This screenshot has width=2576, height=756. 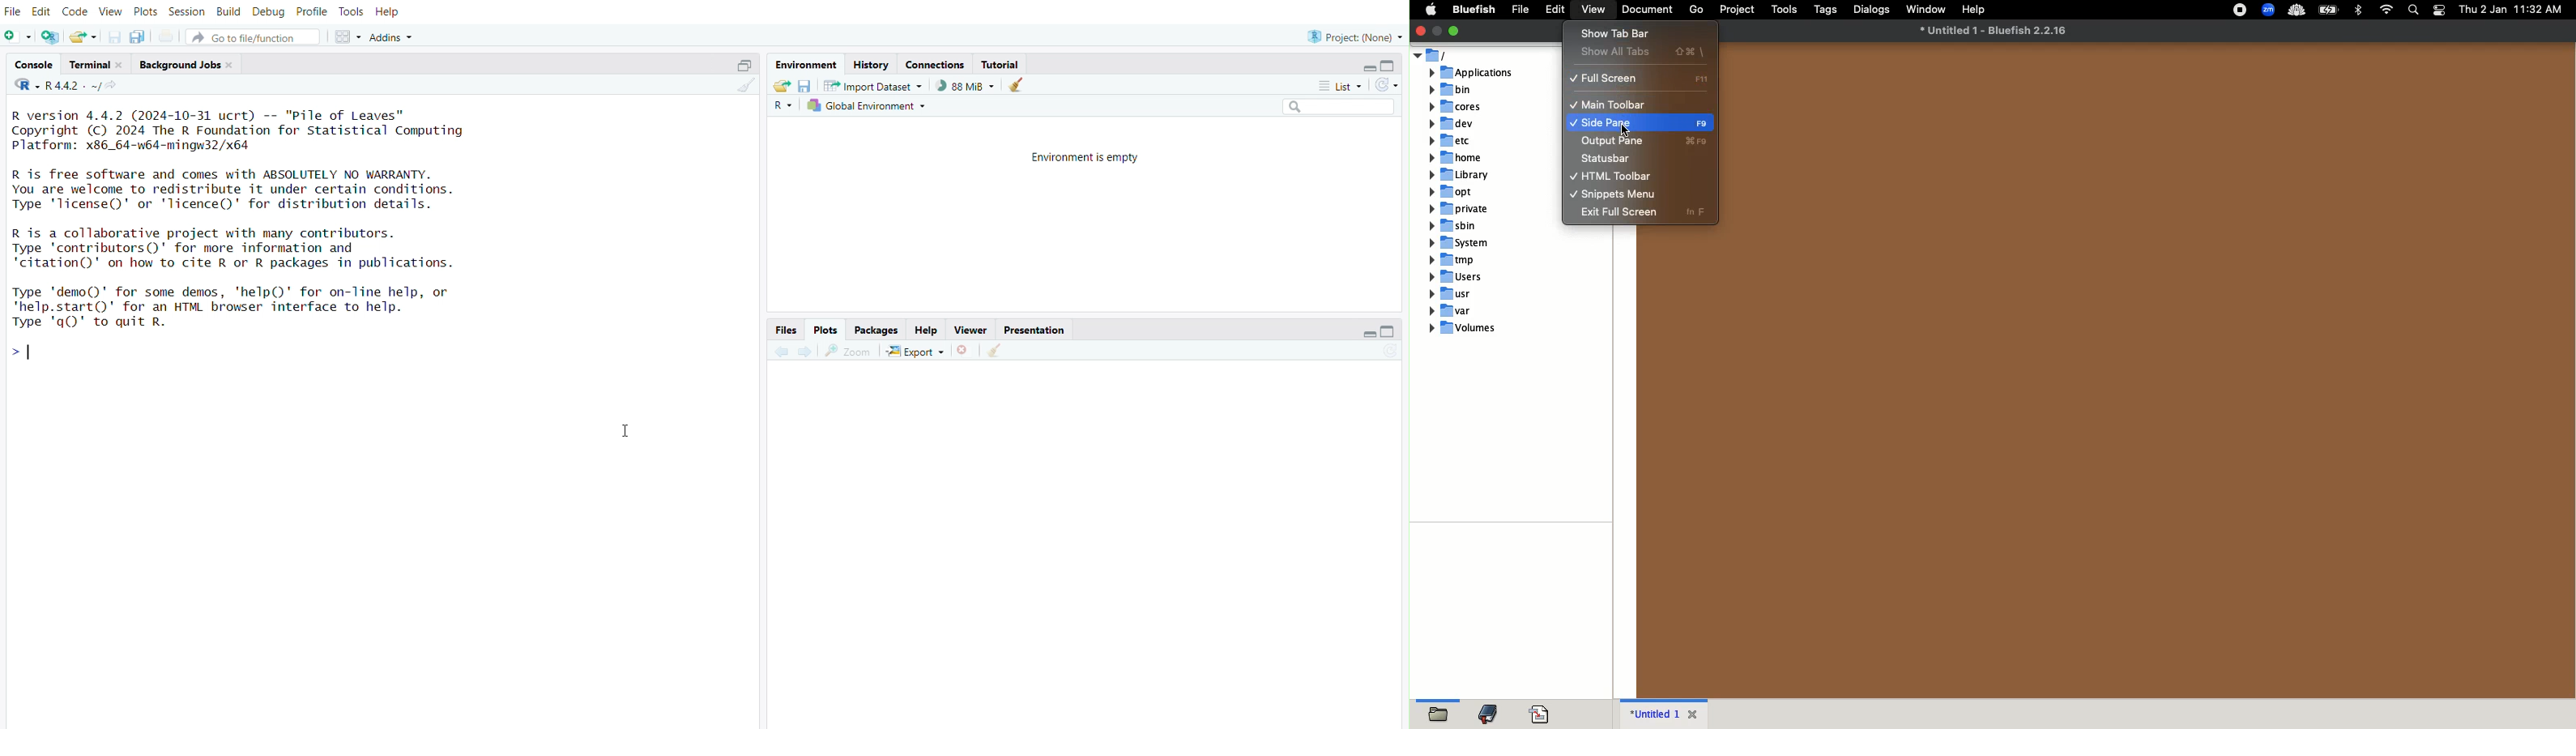 What do you see at coordinates (1080, 157) in the screenshot?
I see `environment is empty` at bounding box center [1080, 157].